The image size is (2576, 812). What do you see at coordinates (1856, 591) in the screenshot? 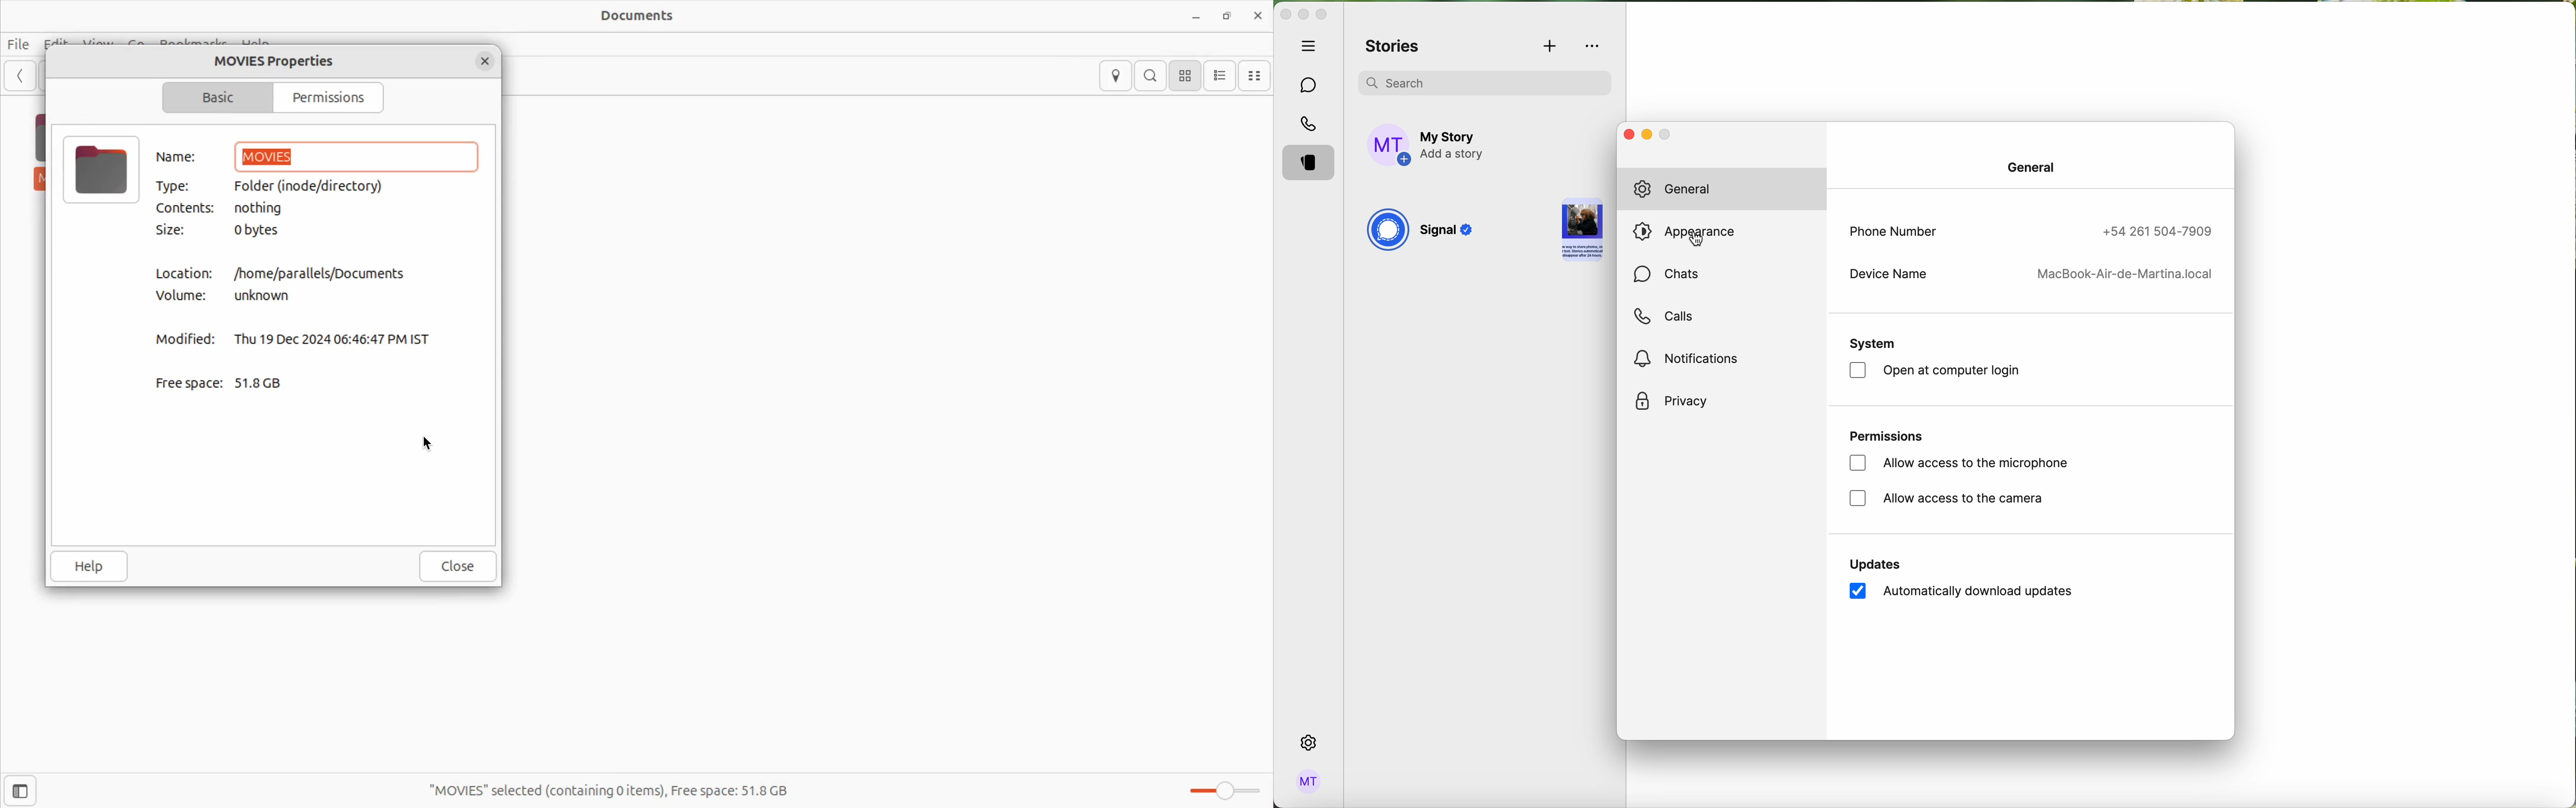
I see `checkbox` at bounding box center [1856, 591].